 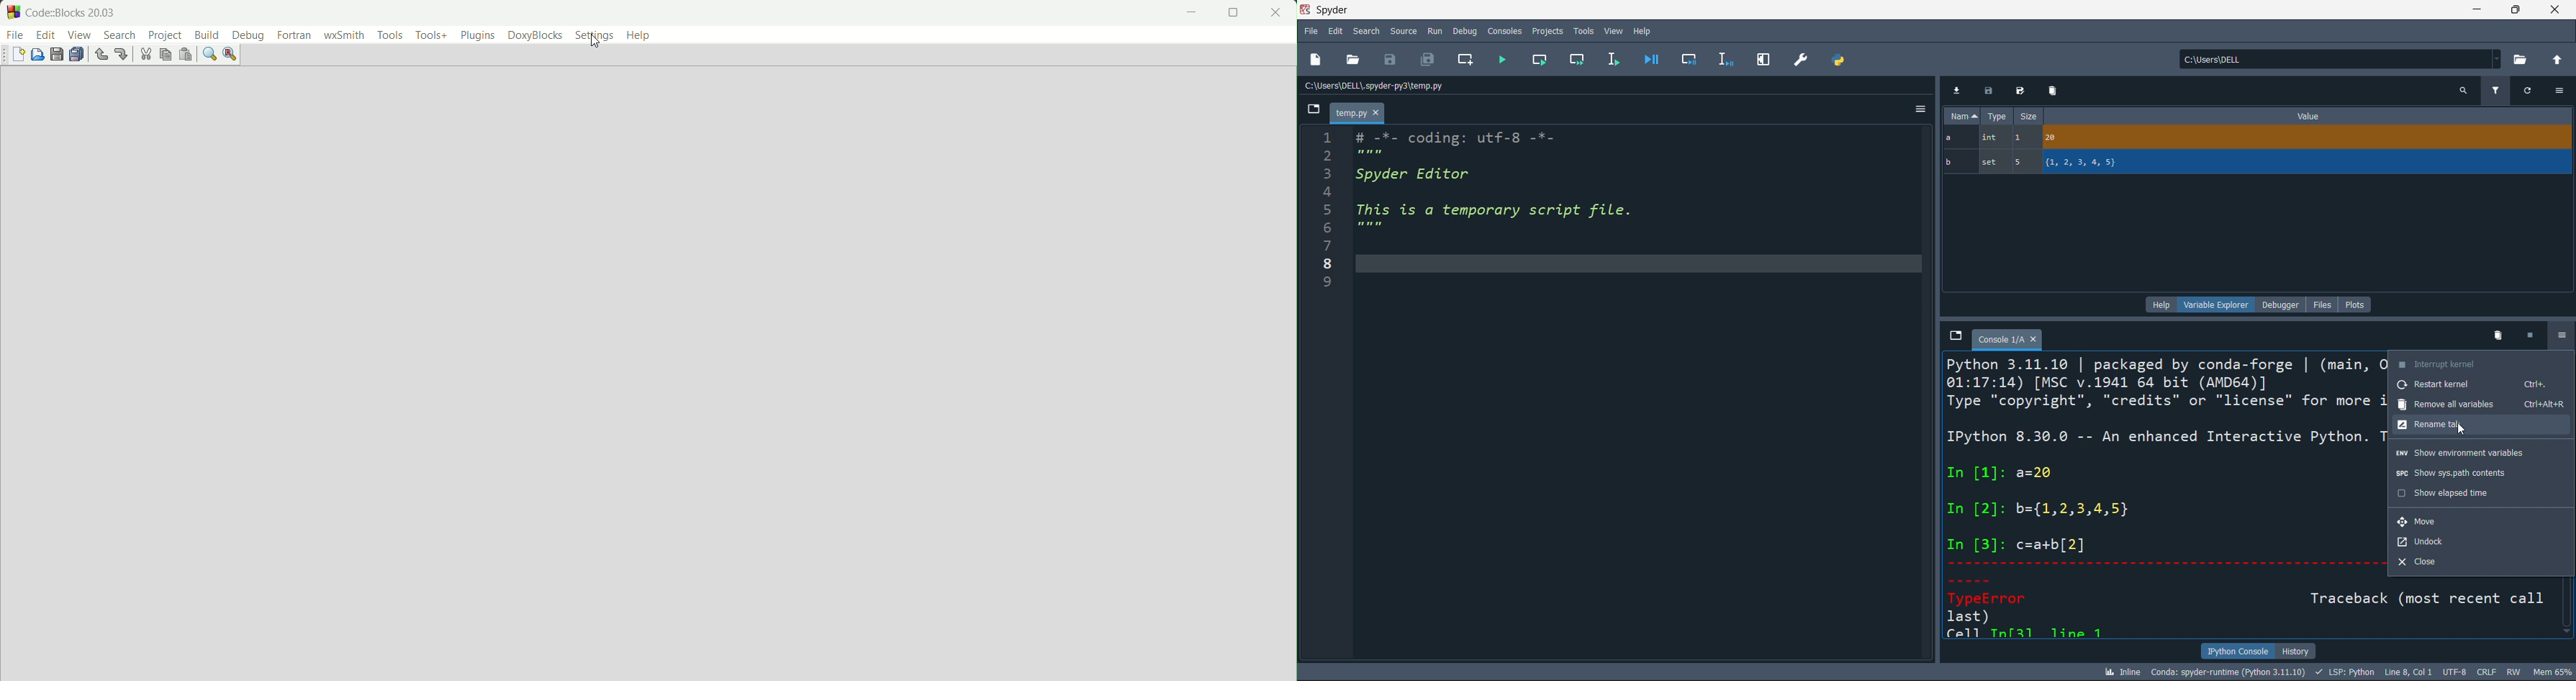 I want to click on remove all variables, so click(x=2481, y=406).